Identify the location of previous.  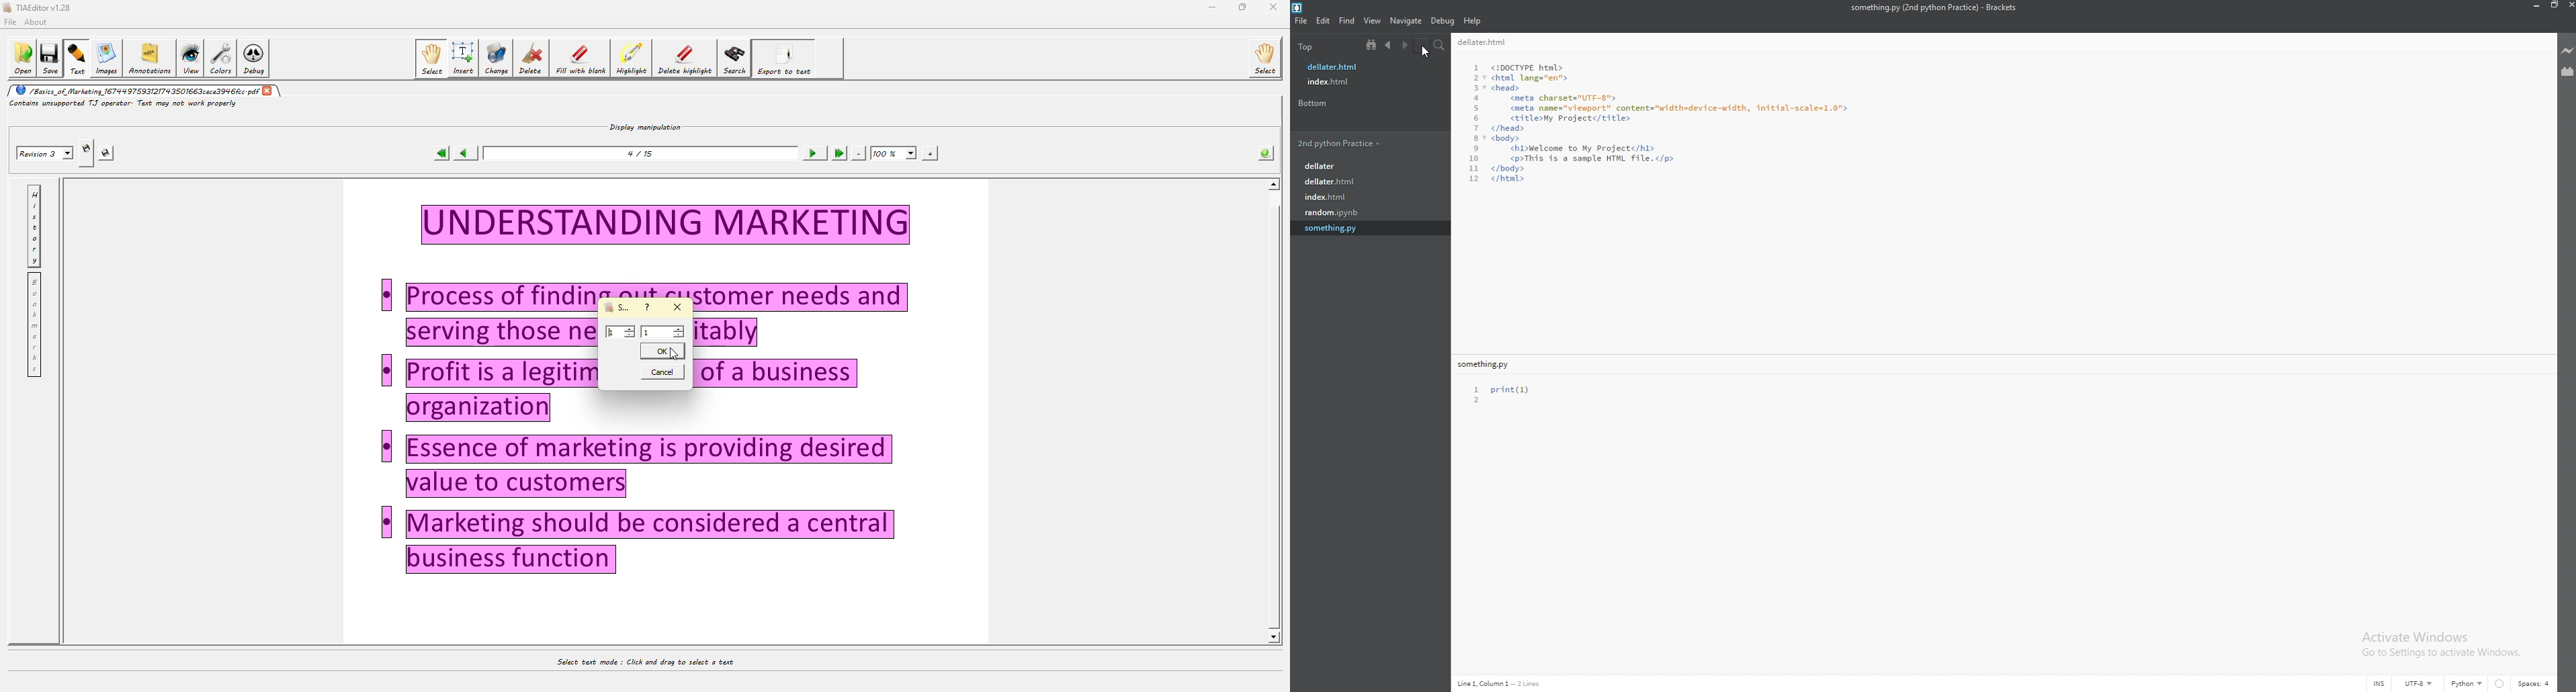
(1388, 44).